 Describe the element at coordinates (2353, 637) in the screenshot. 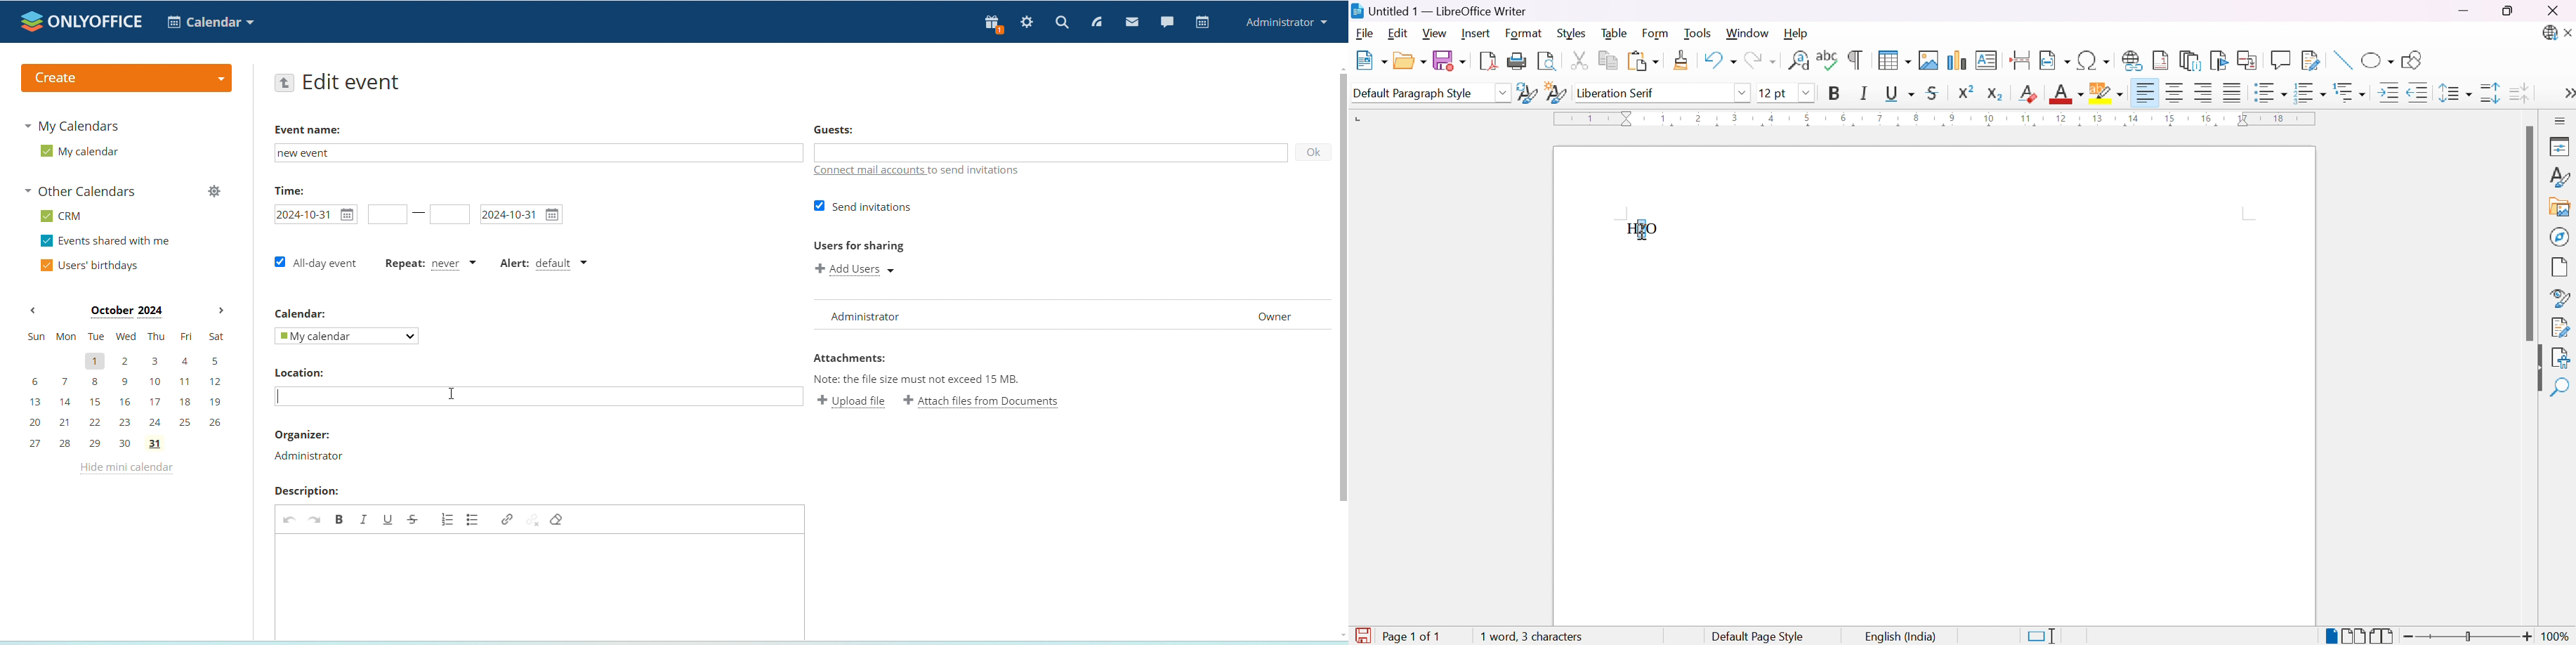

I see `Multiple-page break` at that location.